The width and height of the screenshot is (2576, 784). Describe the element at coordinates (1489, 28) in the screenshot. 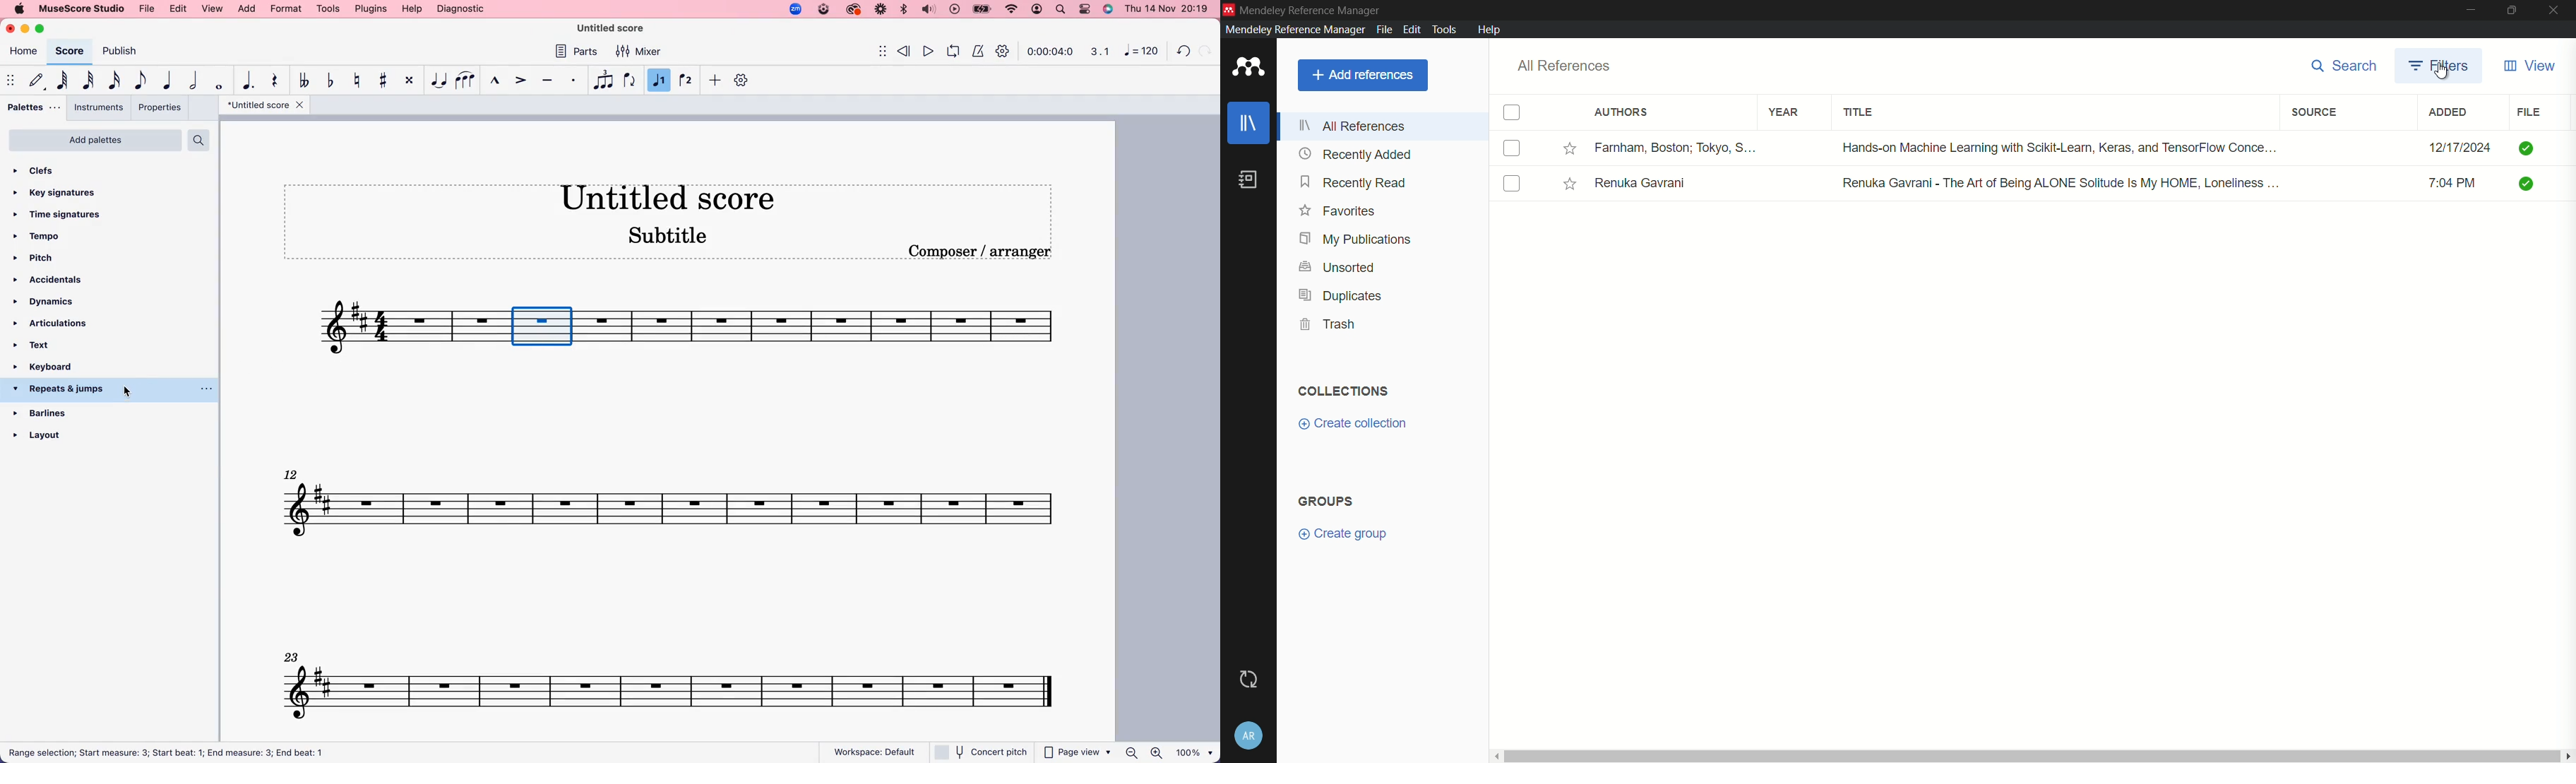

I see `help menu` at that location.